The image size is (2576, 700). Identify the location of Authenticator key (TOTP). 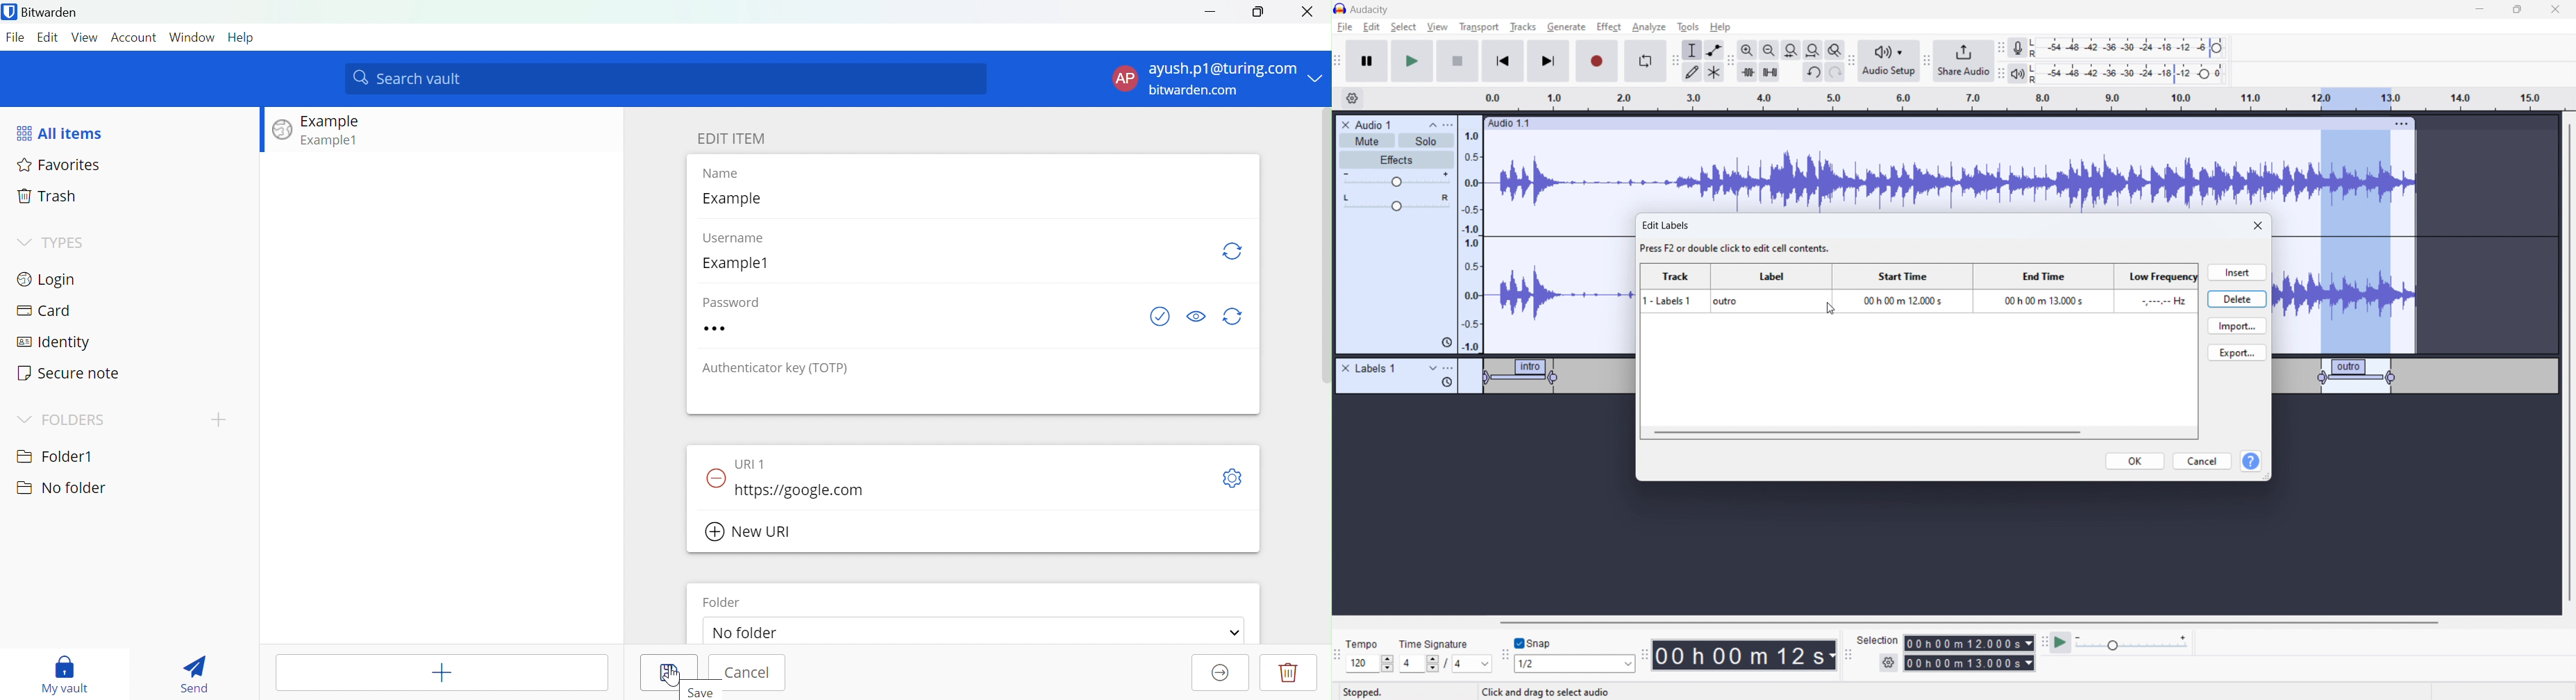
(778, 369).